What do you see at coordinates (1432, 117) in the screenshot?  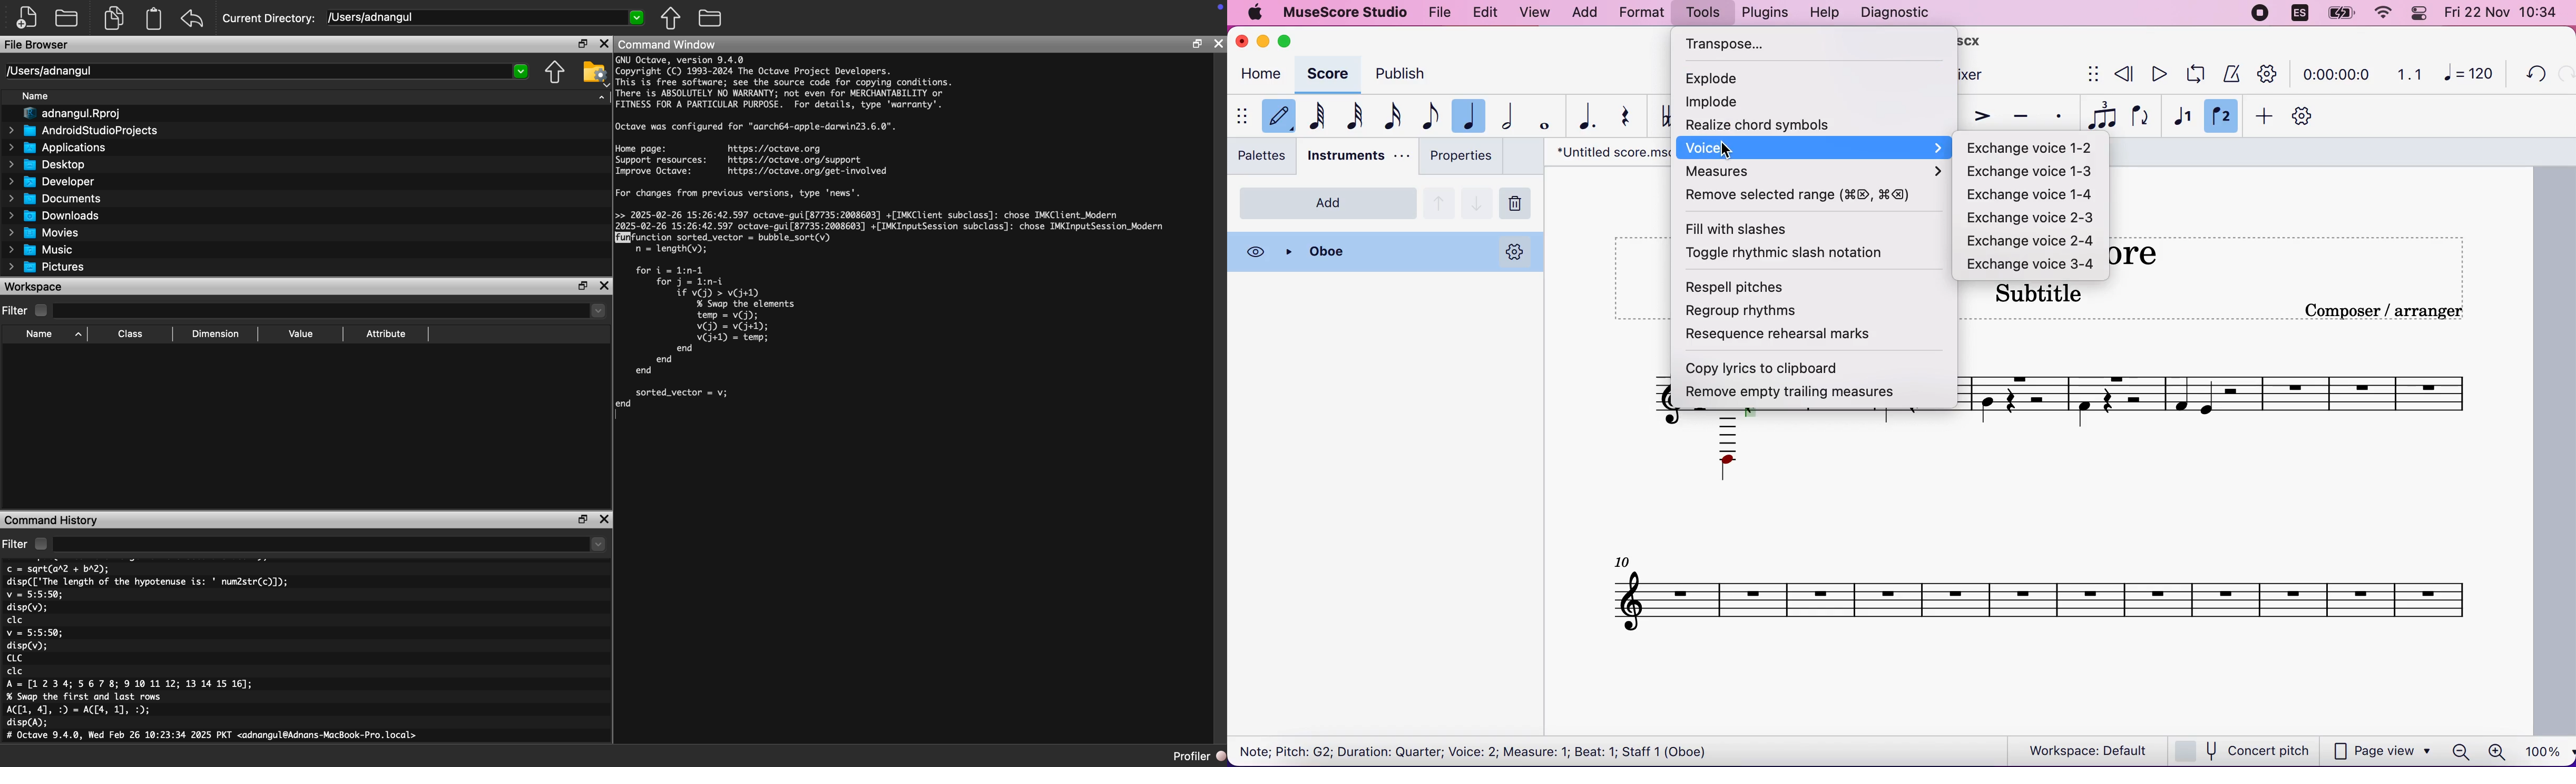 I see `eight note` at bounding box center [1432, 117].